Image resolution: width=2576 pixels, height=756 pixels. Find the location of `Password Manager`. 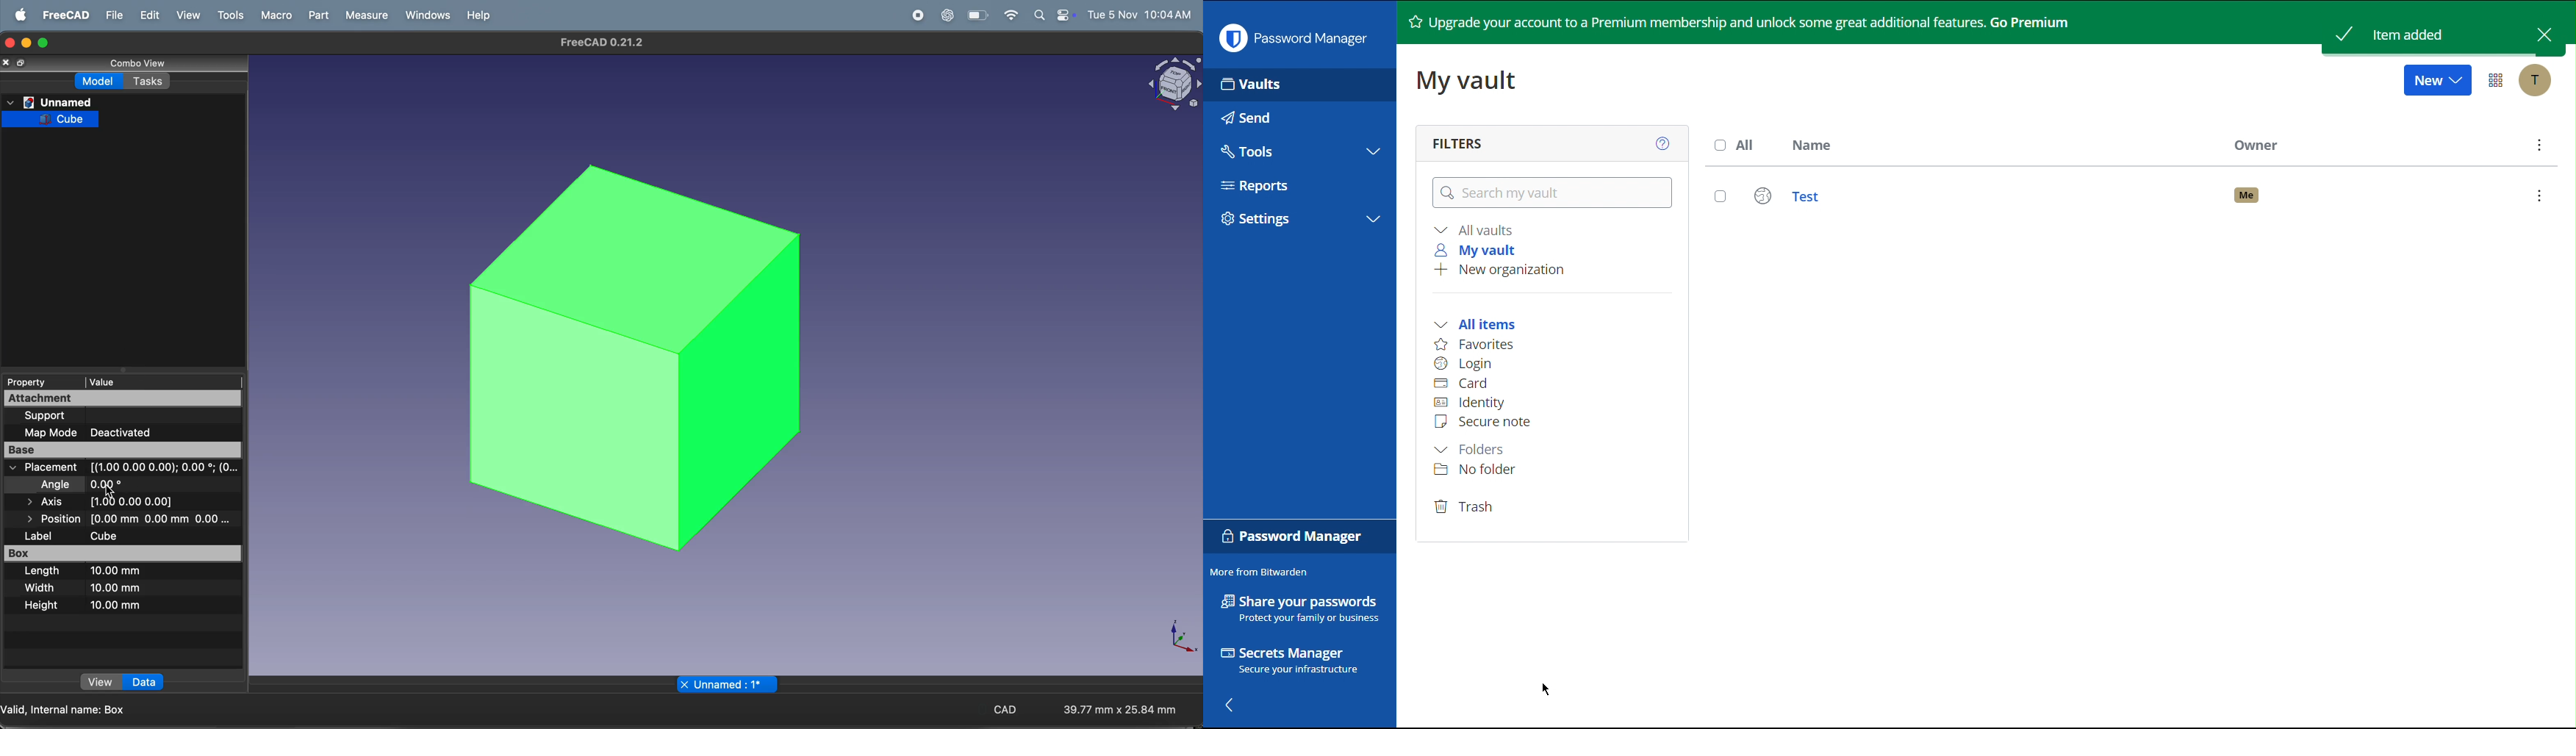

Password Manager is located at coordinates (1290, 37).